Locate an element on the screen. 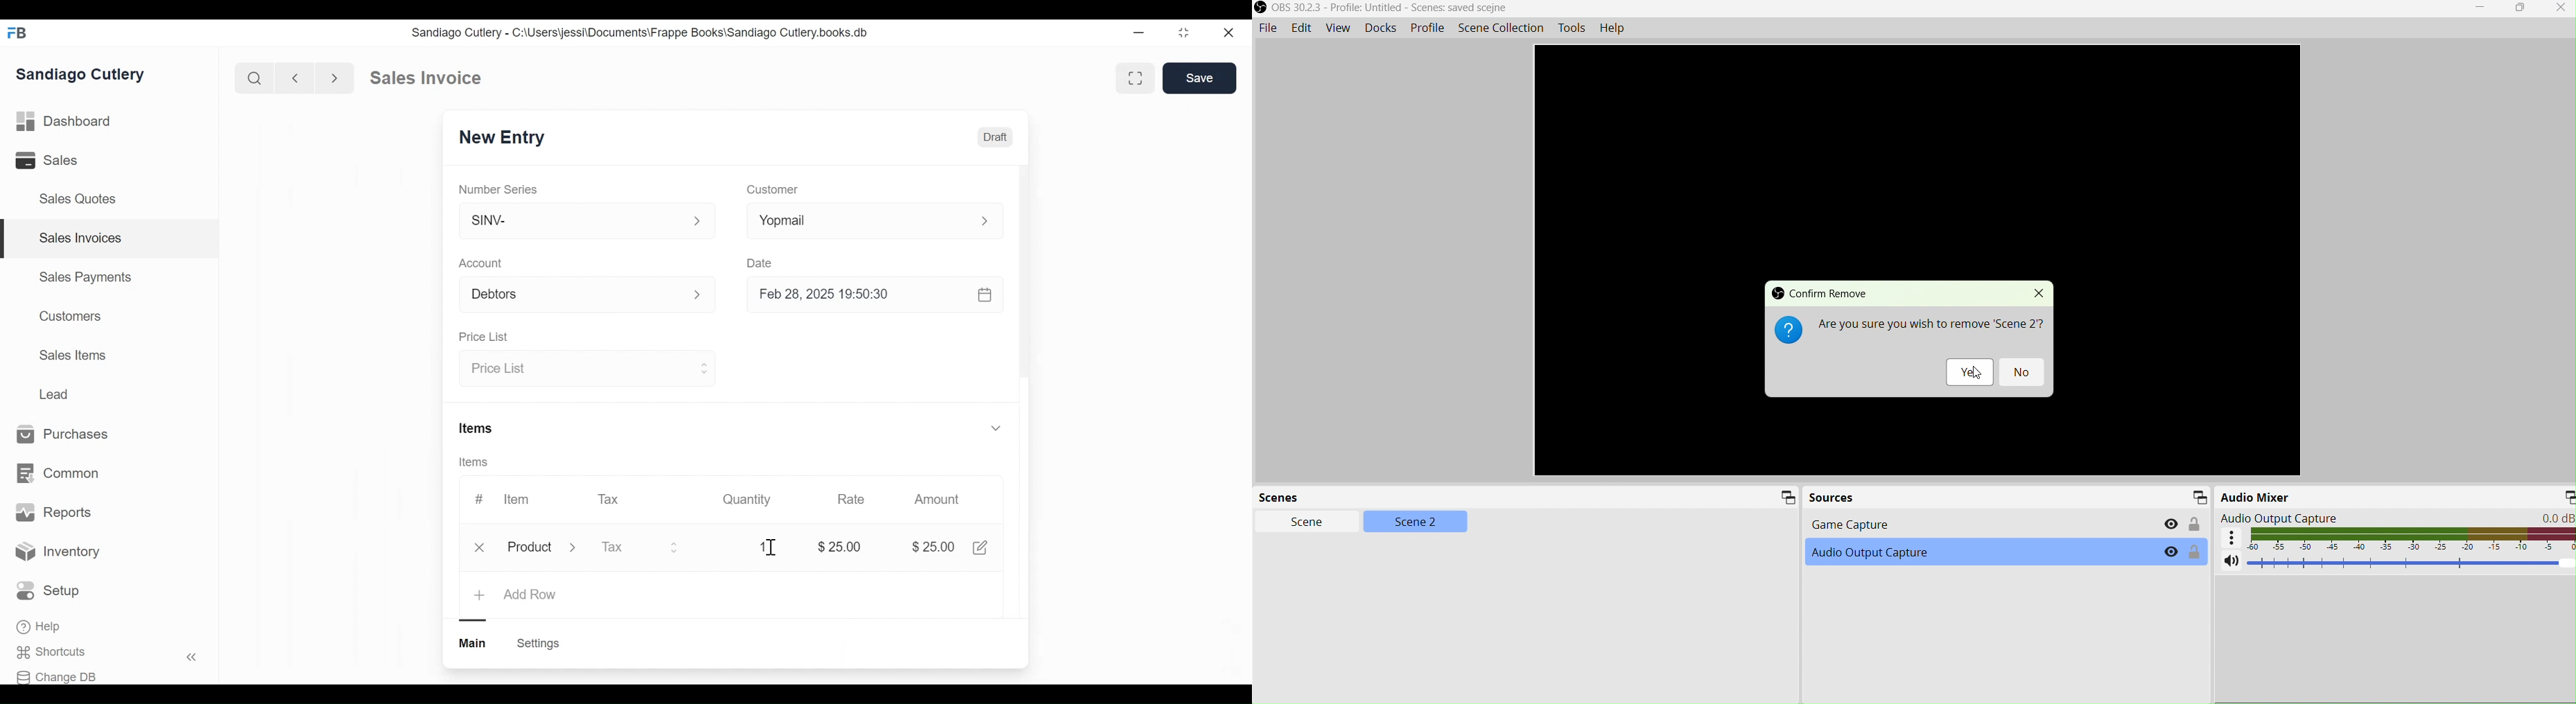  Amount is located at coordinates (937, 499).